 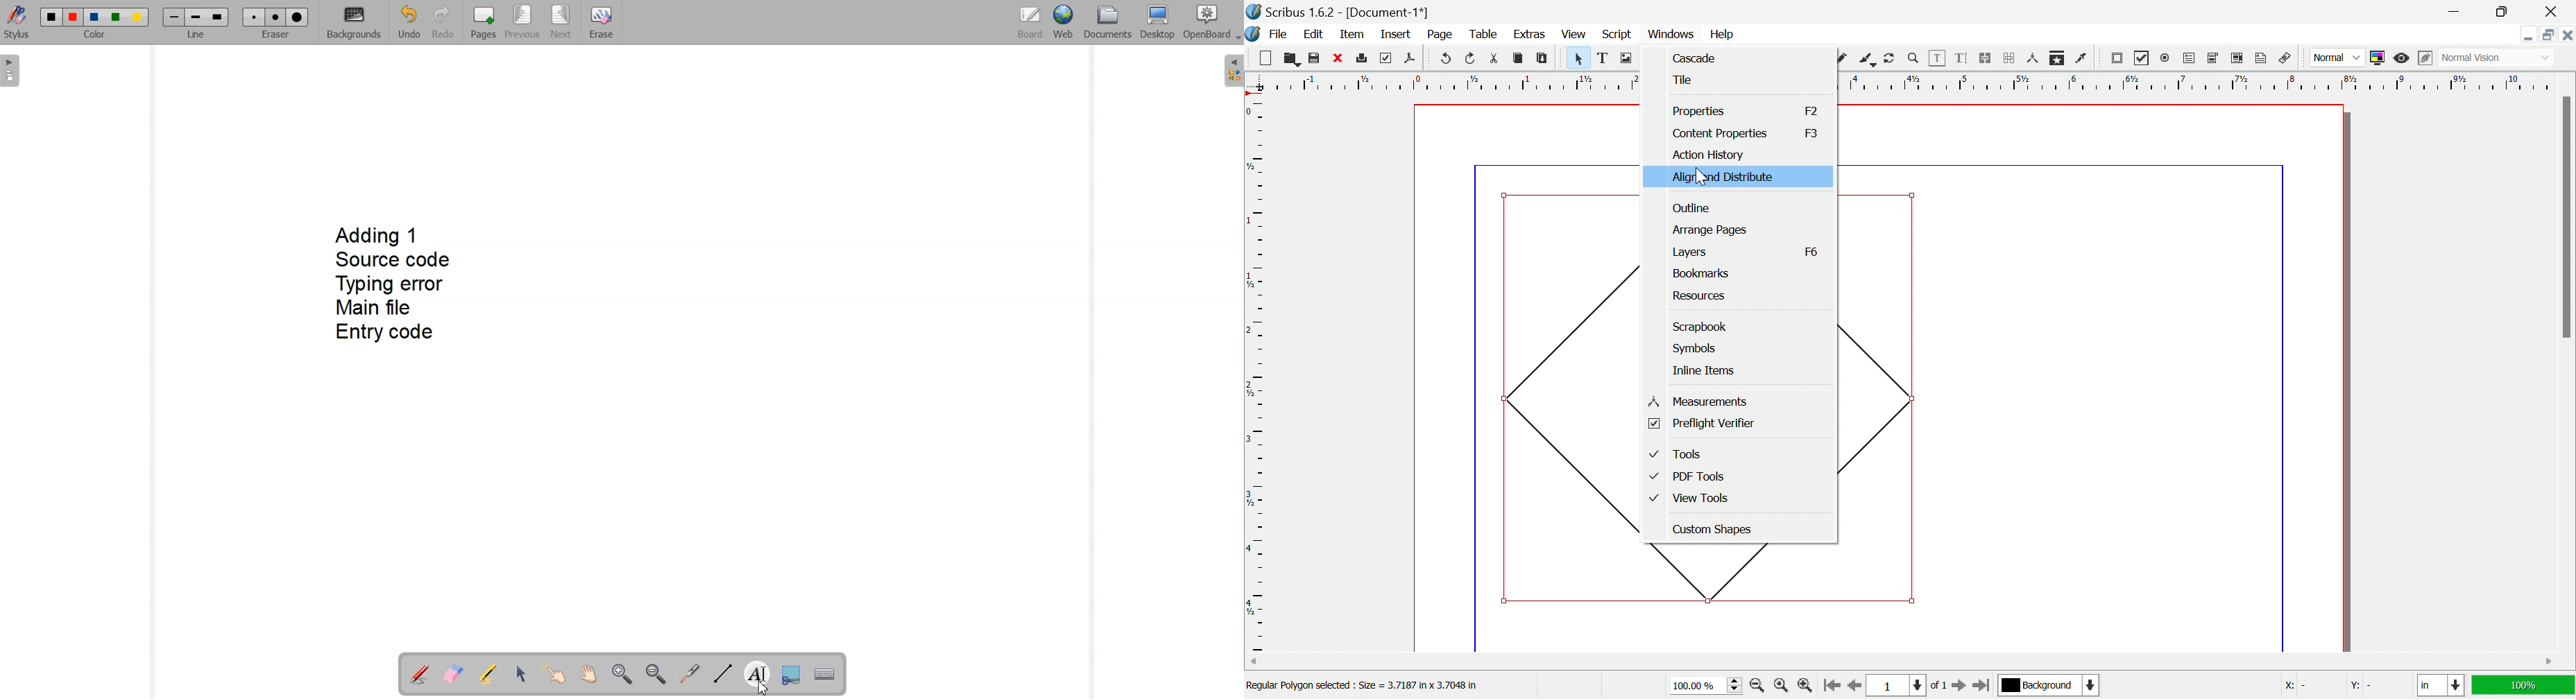 What do you see at coordinates (1702, 424) in the screenshot?
I see `Preflight verifier` at bounding box center [1702, 424].